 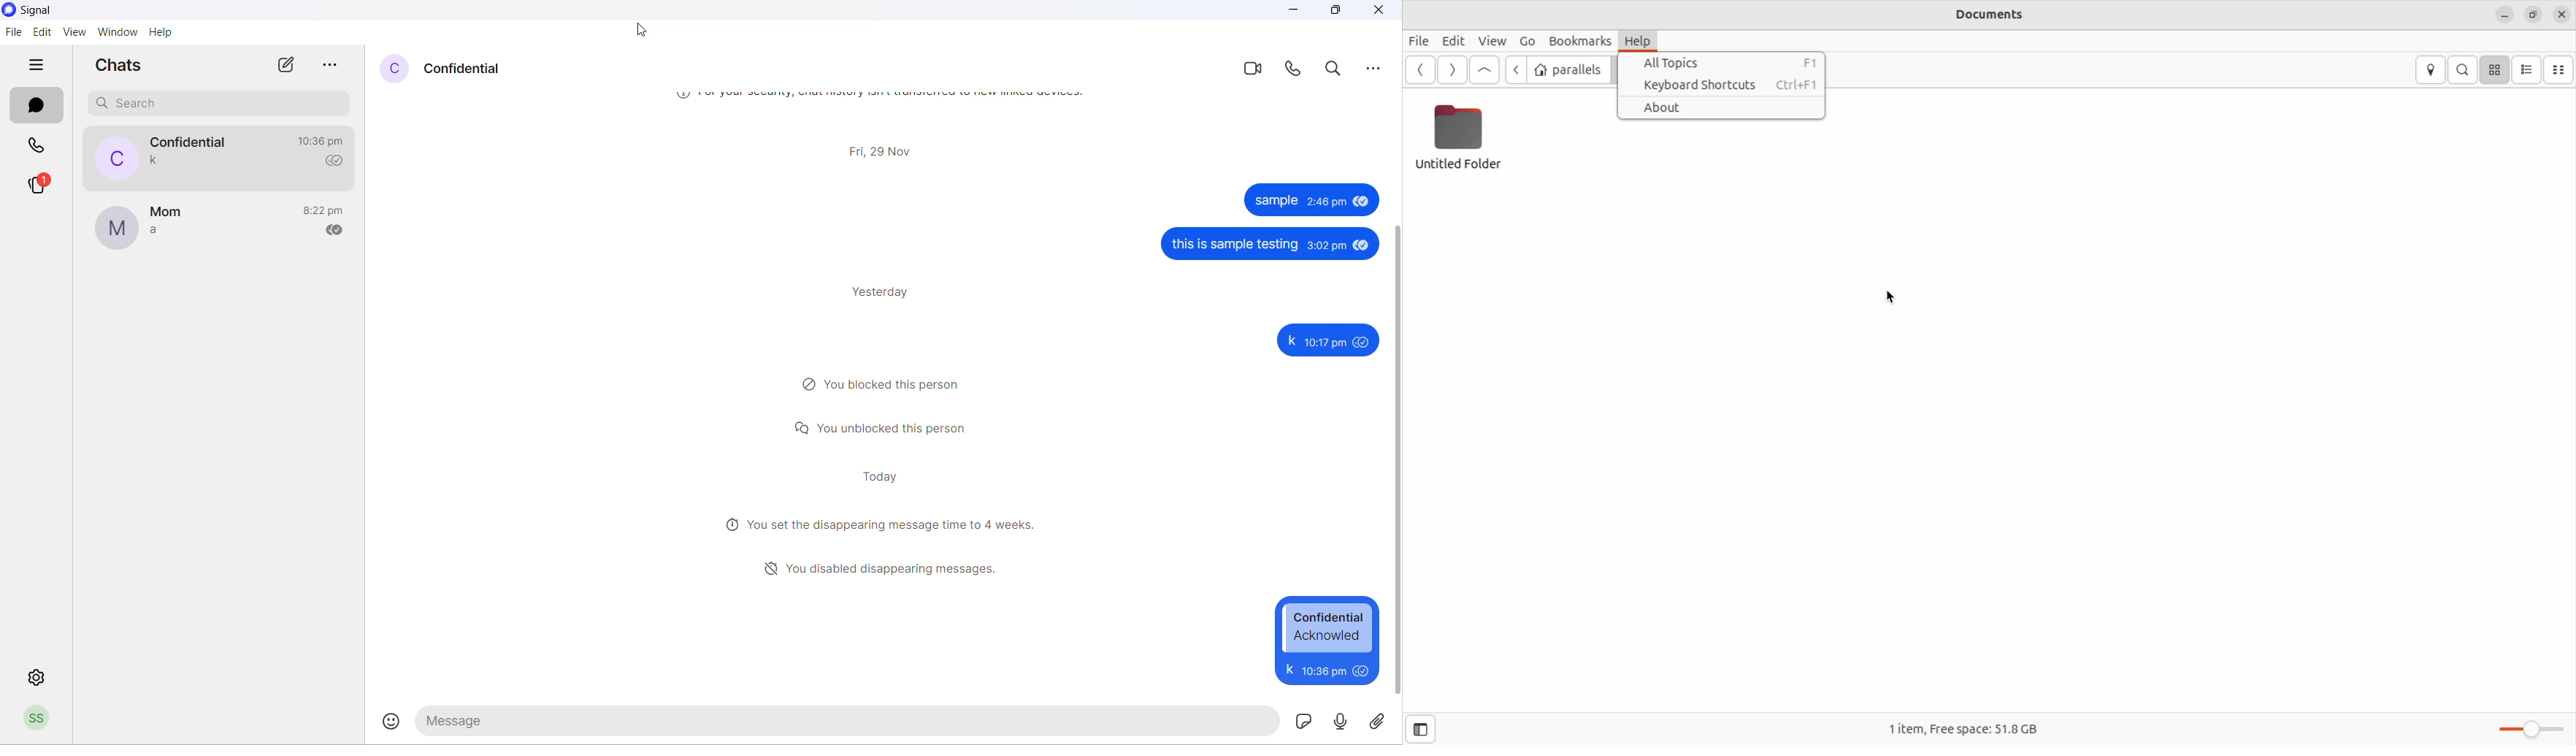 What do you see at coordinates (883, 290) in the screenshot?
I see `yesterday` at bounding box center [883, 290].